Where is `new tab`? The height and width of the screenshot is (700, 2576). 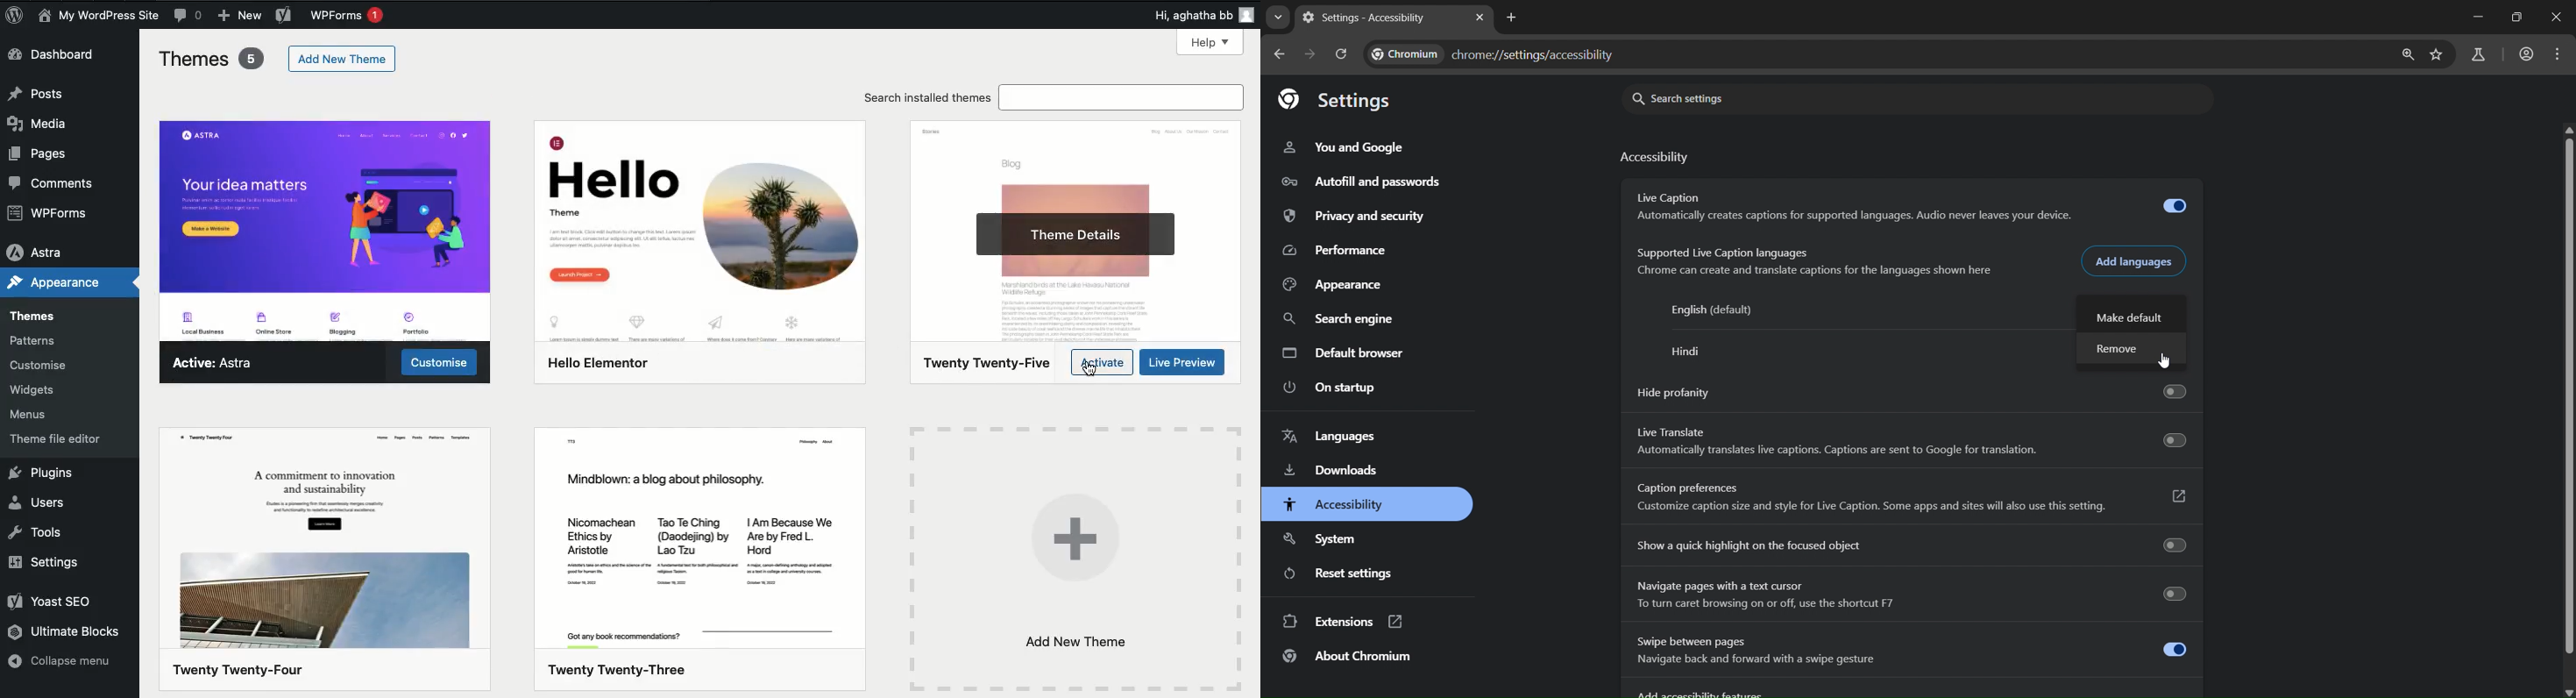 new tab is located at coordinates (1511, 19).